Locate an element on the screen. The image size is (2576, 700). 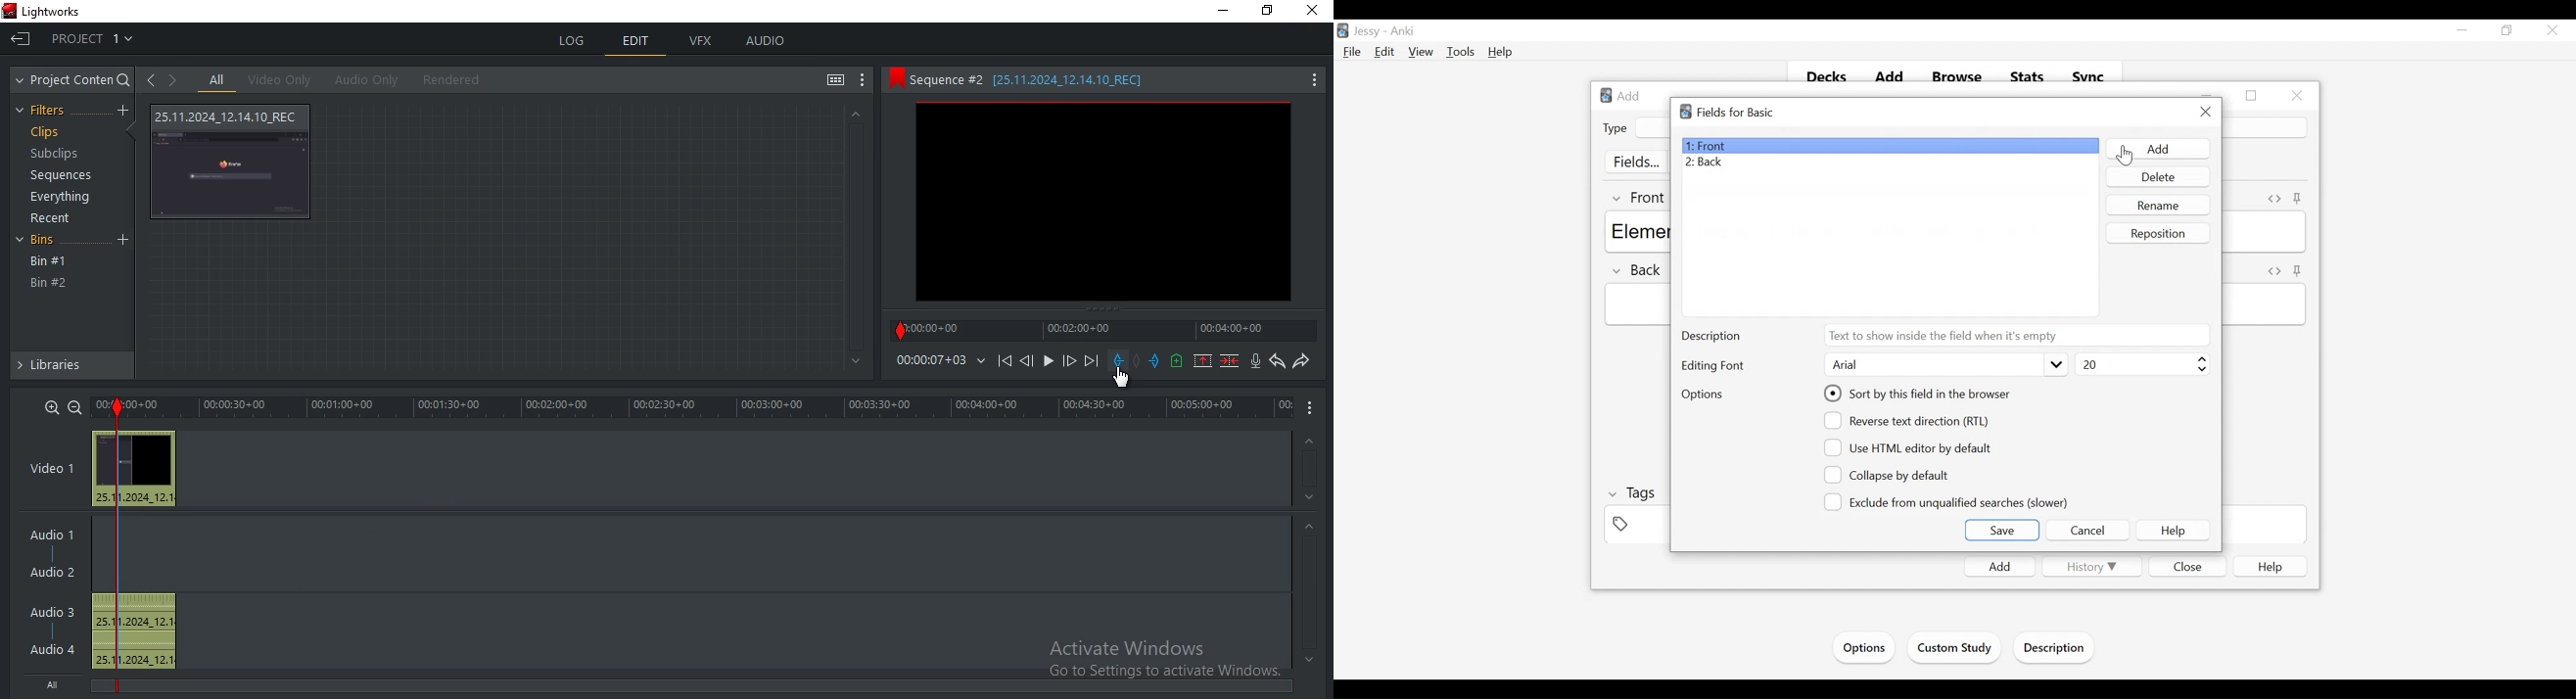
(un)select Collapse by Default is located at coordinates (1890, 476).